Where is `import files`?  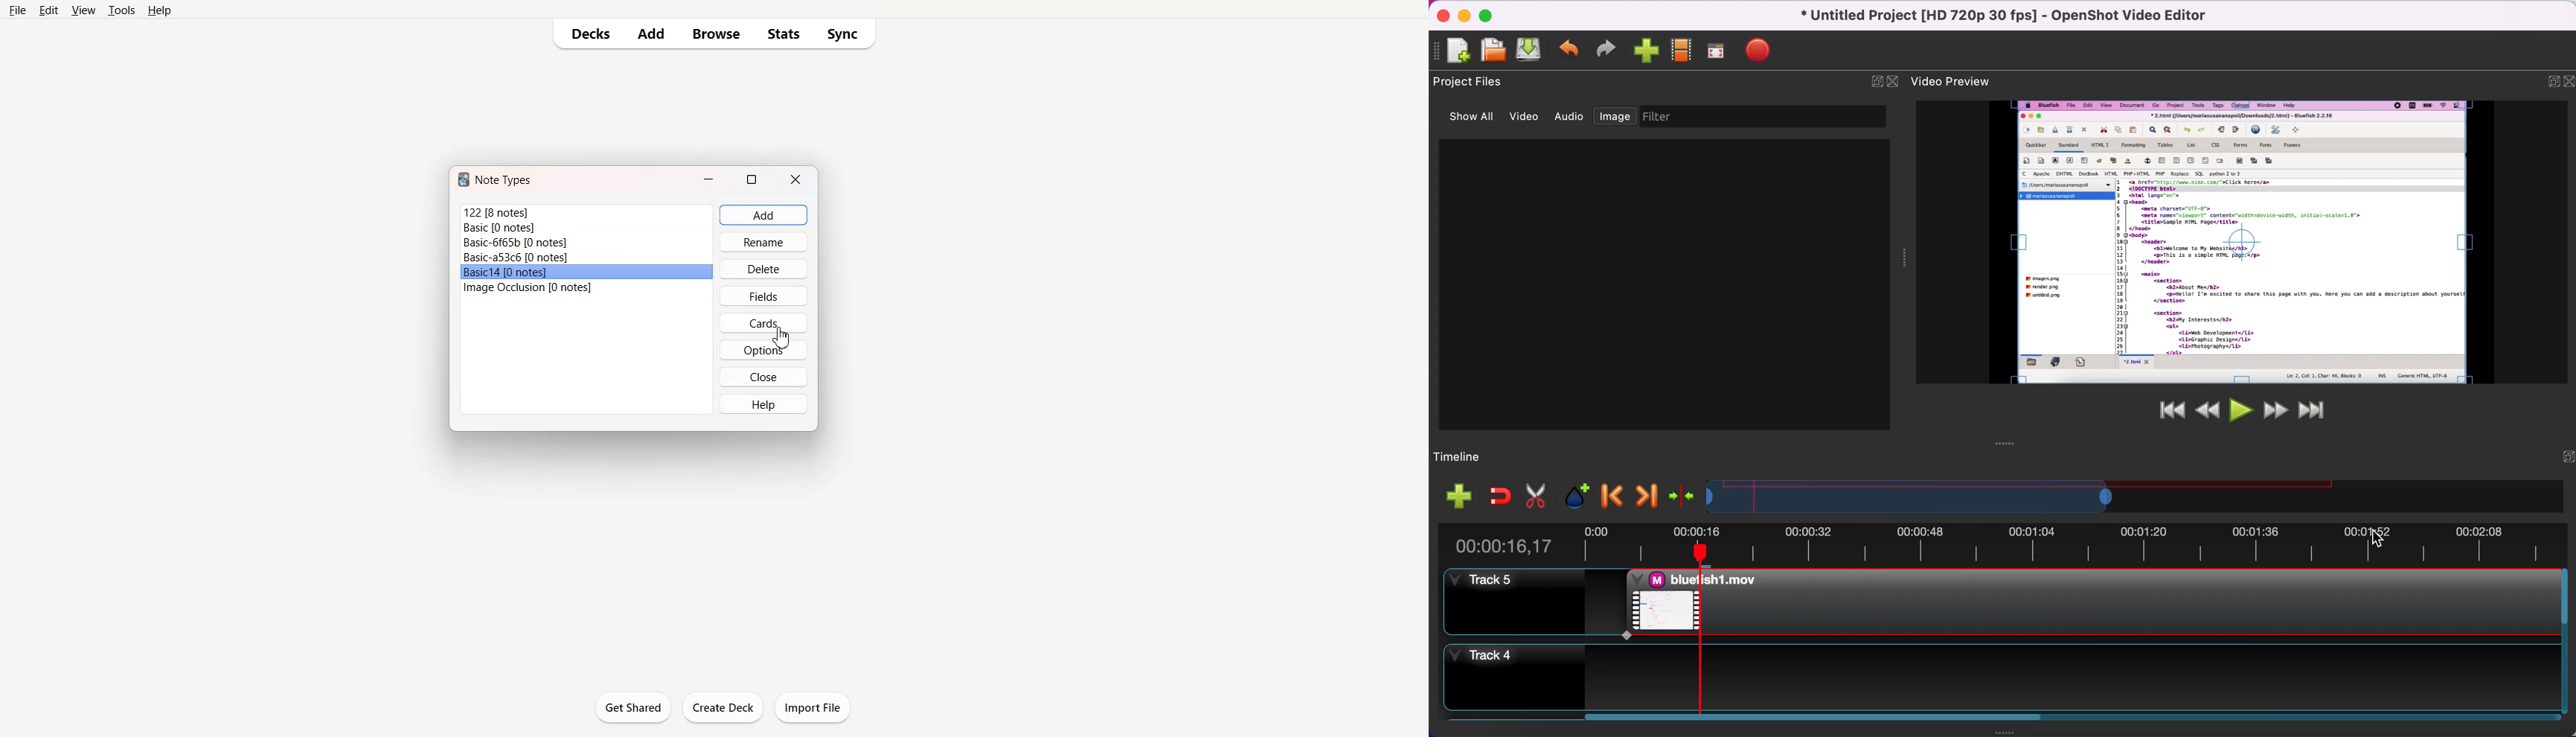 import files is located at coordinates (1647, 52).